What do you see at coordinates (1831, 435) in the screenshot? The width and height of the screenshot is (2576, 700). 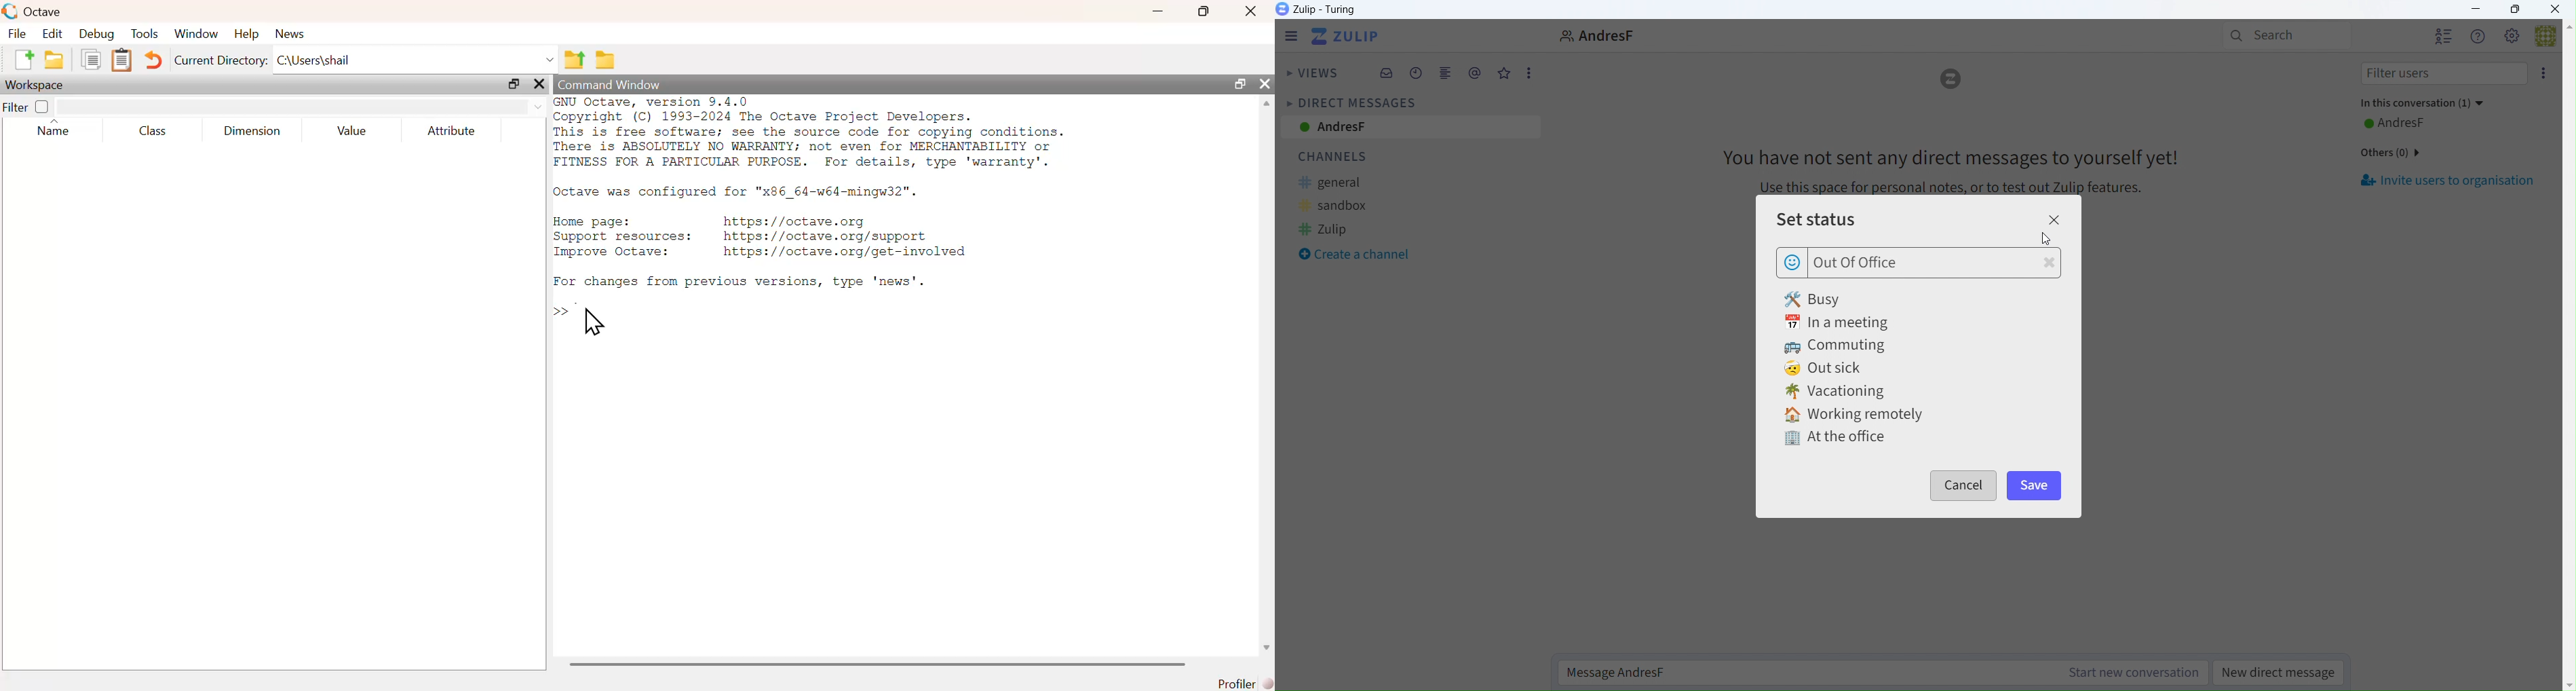 I see `At the office` at bounding box center [1831, 435].